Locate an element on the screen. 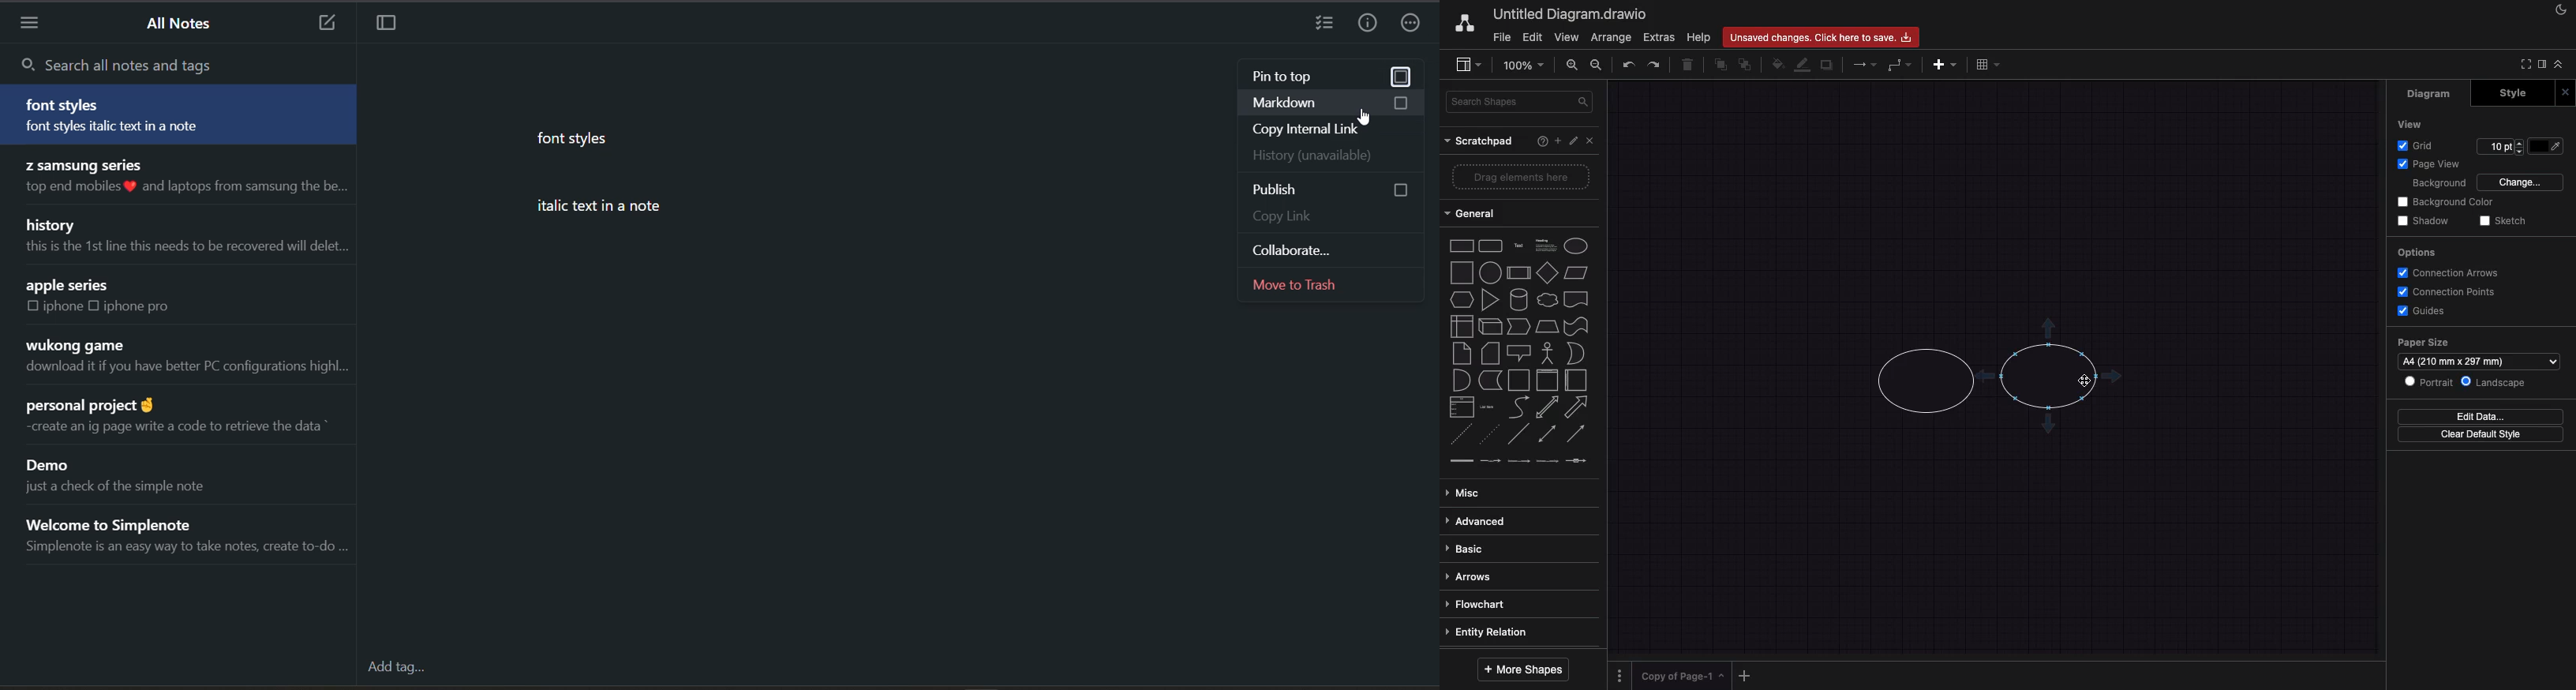 Image resolution: width=2576 pixels, height=700 pixels. draw.io logo is located at coordinates (1464, 23).